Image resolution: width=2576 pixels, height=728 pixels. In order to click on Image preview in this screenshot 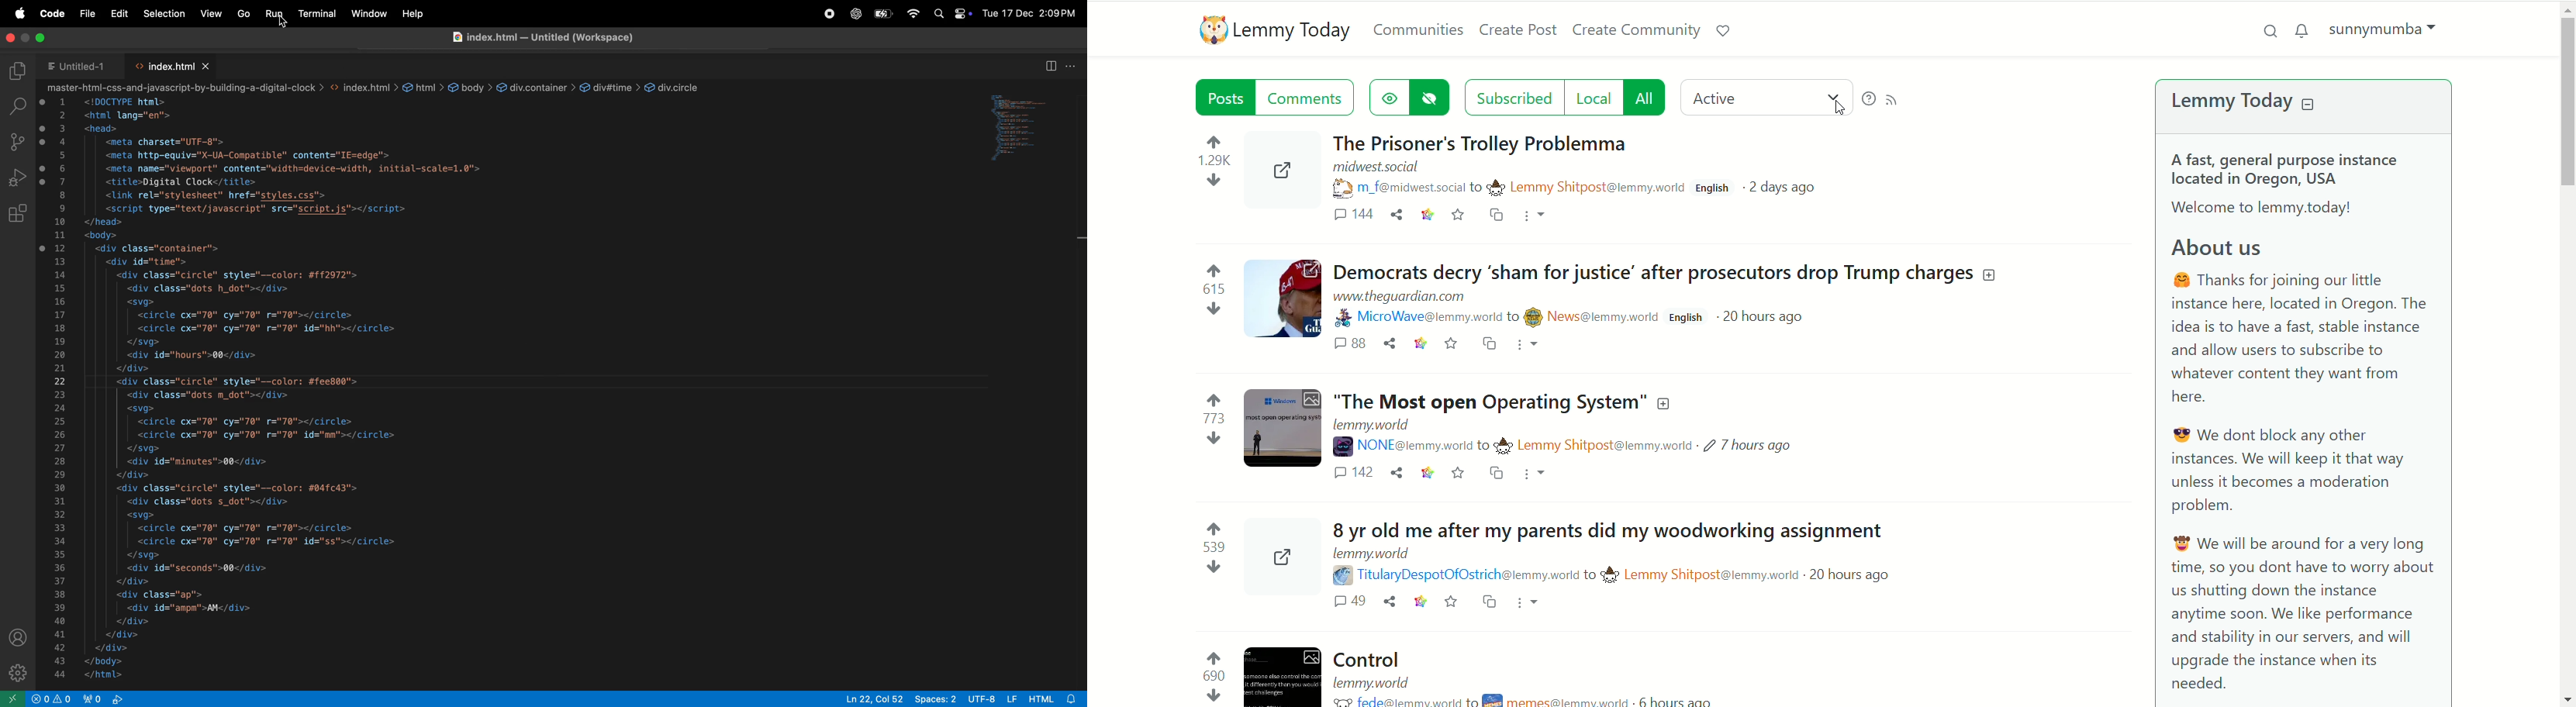, I will do `click(1282, 670)`.